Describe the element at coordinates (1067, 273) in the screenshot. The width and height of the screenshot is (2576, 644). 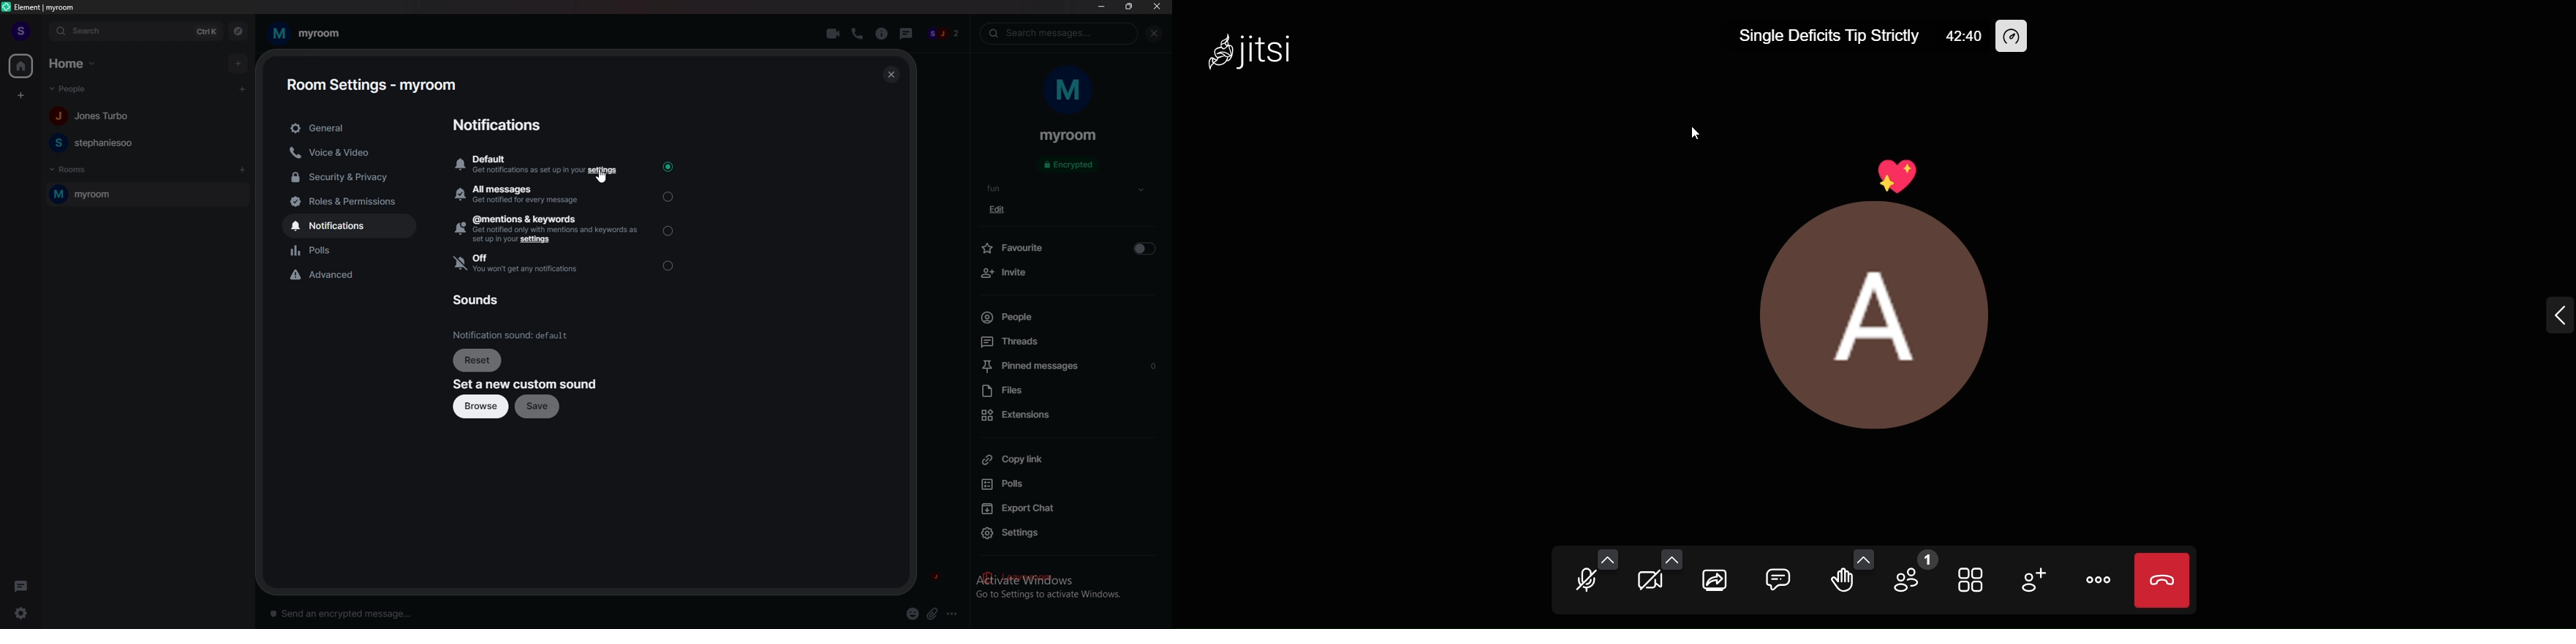
I see `invite` at that location.